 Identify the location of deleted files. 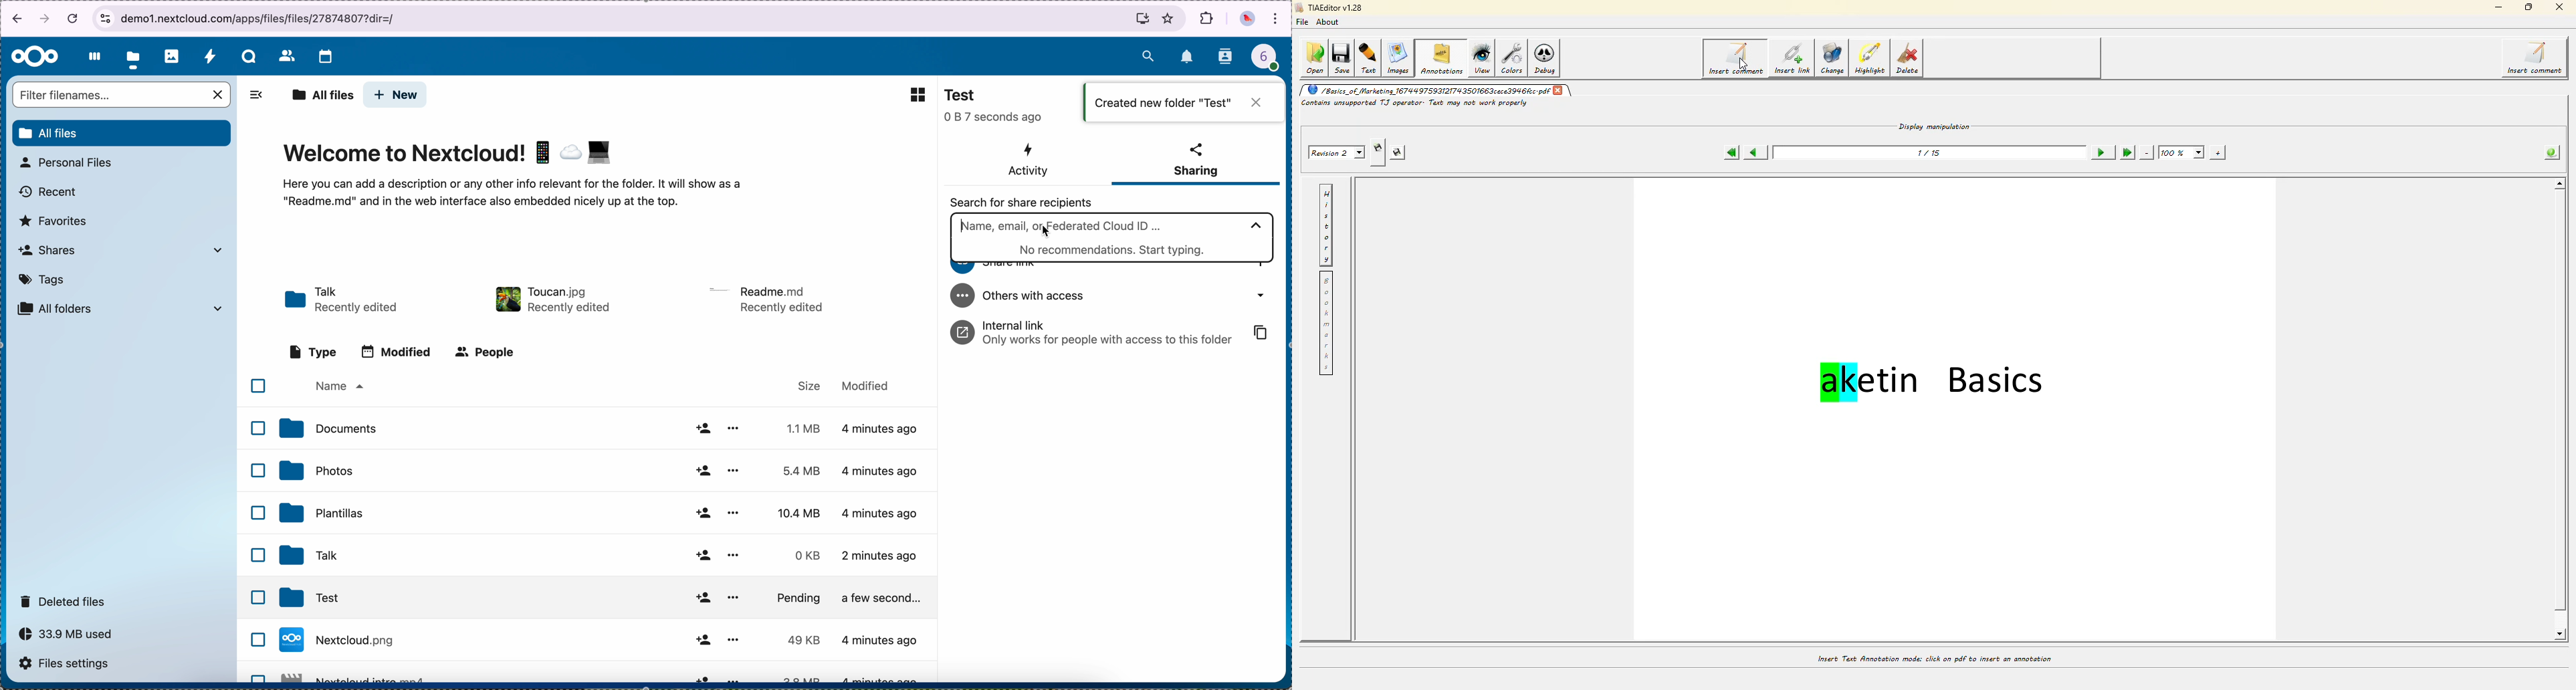
(65, 601).